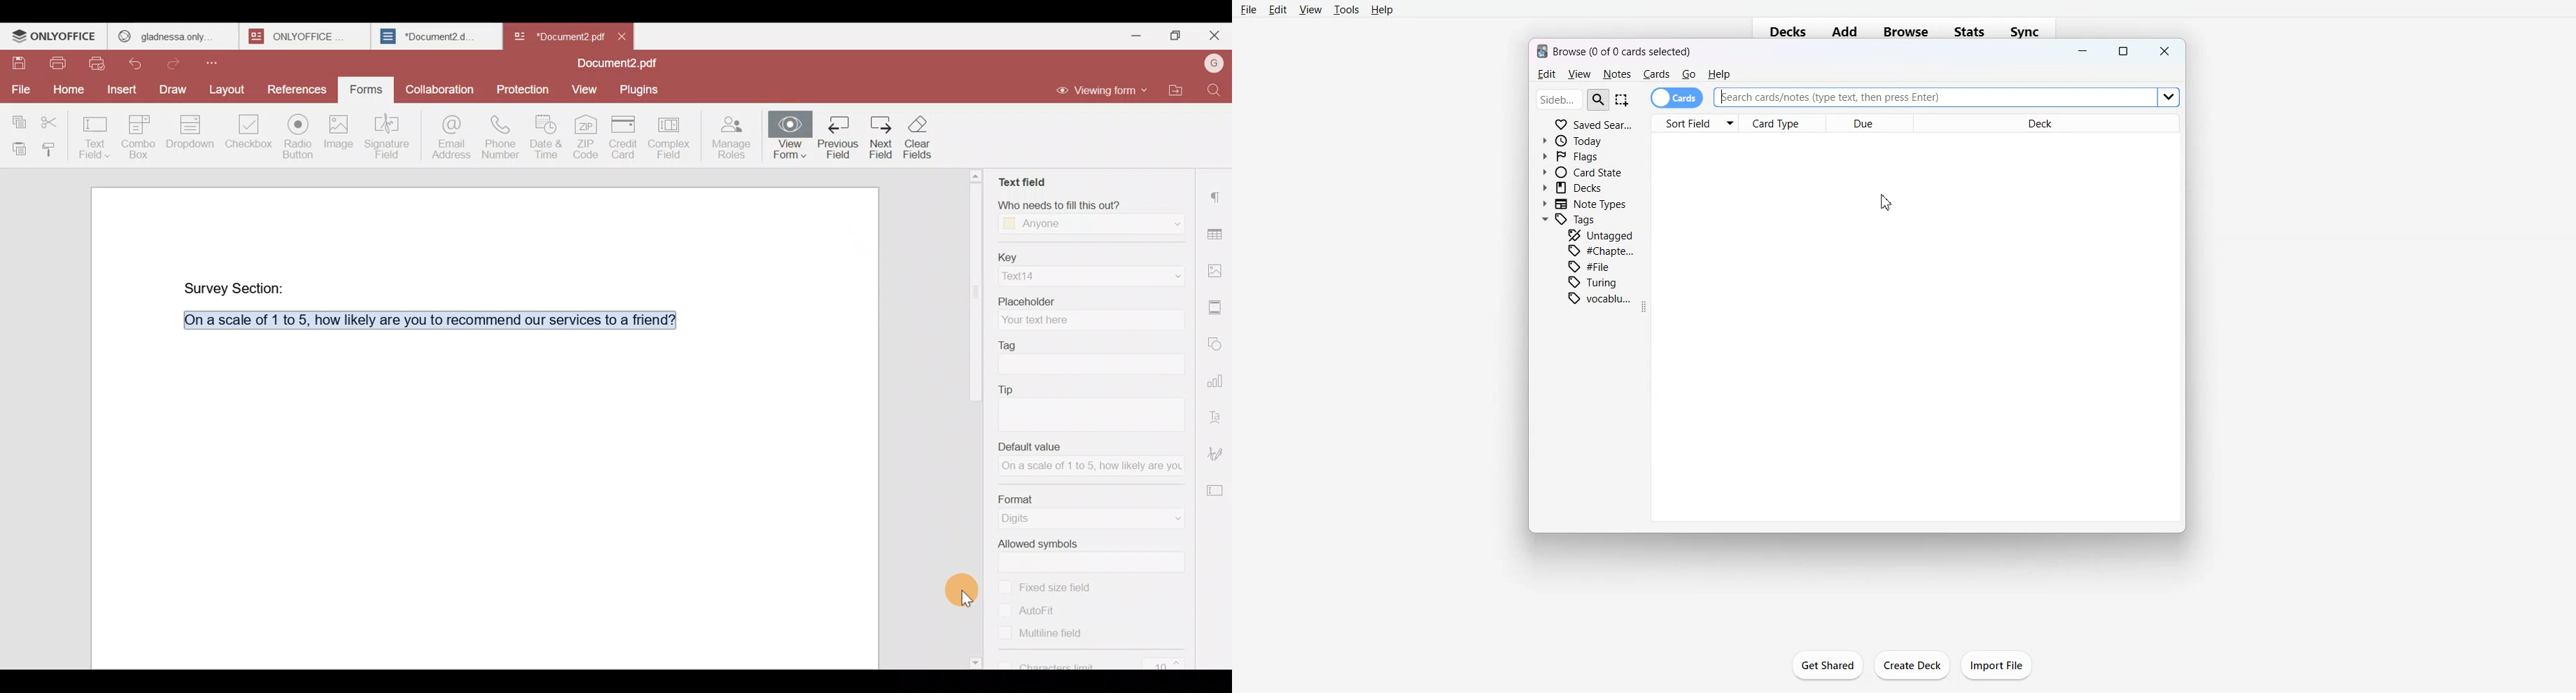  What do you see at coordinates (1217, 90) in the screenshot?
I see `Find` at bounding box center [1217, 90].